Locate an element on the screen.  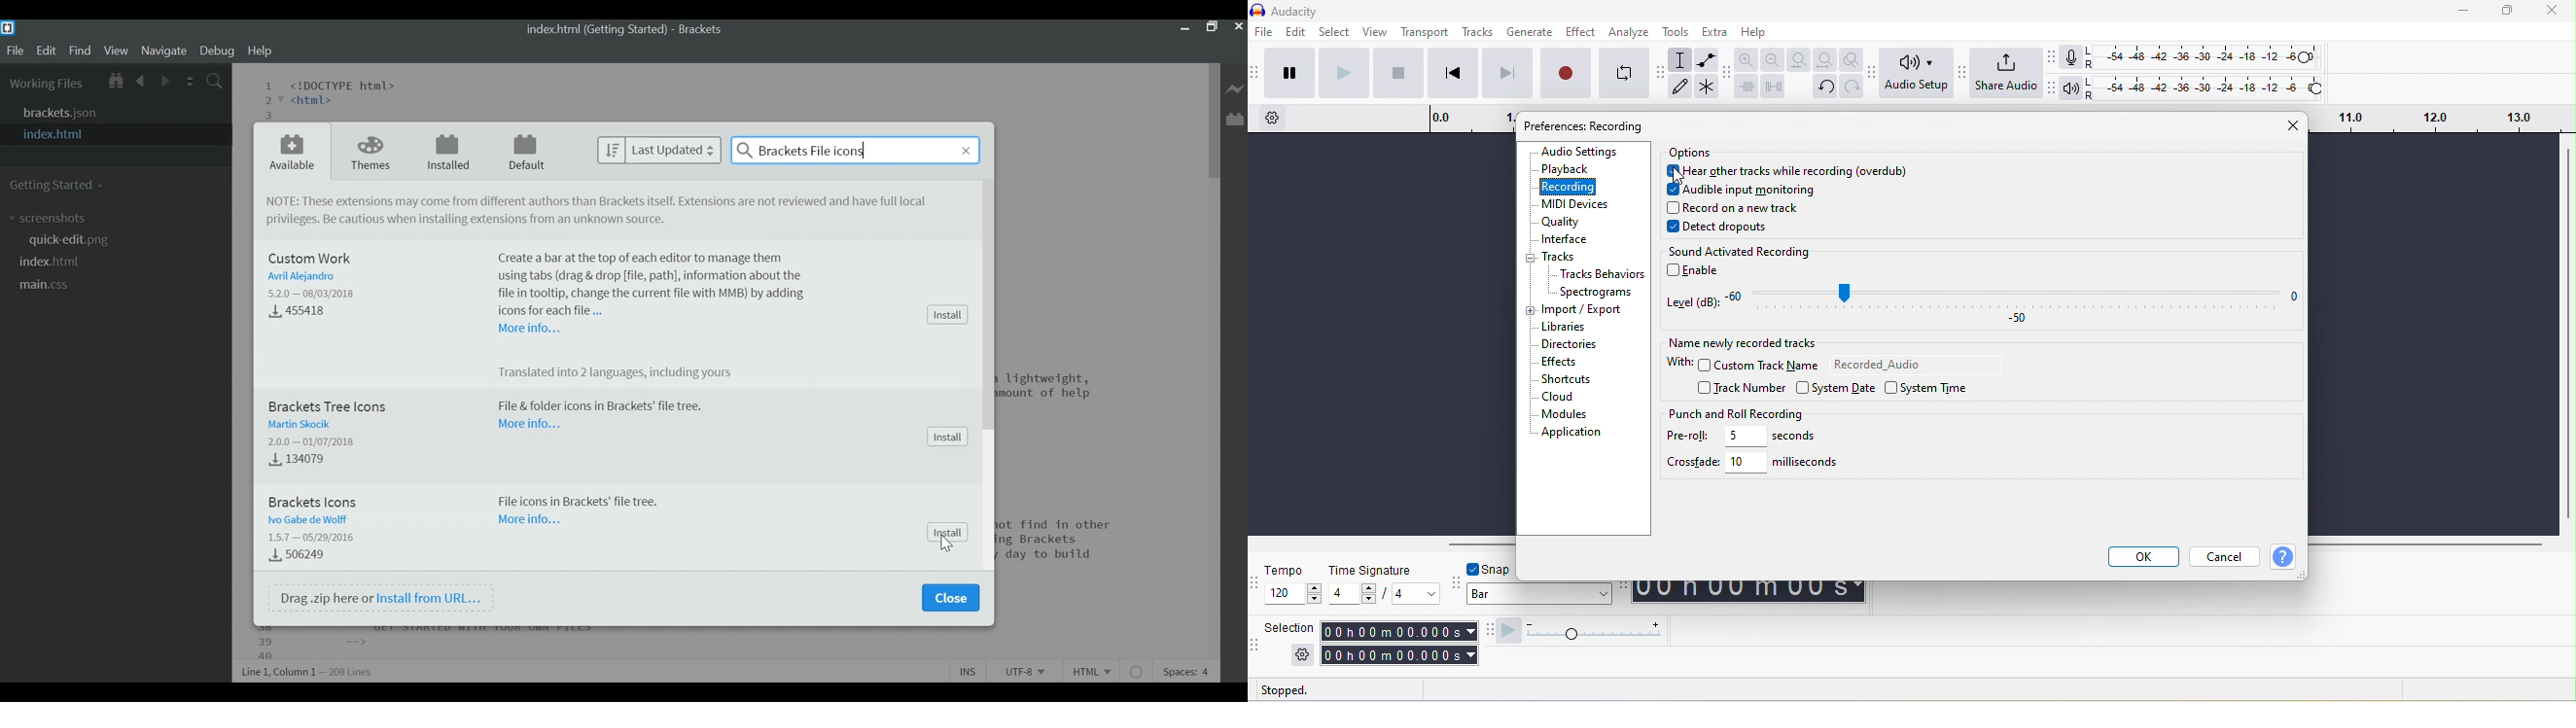
audacity share audio setup is located at coordinates (1963, 75).